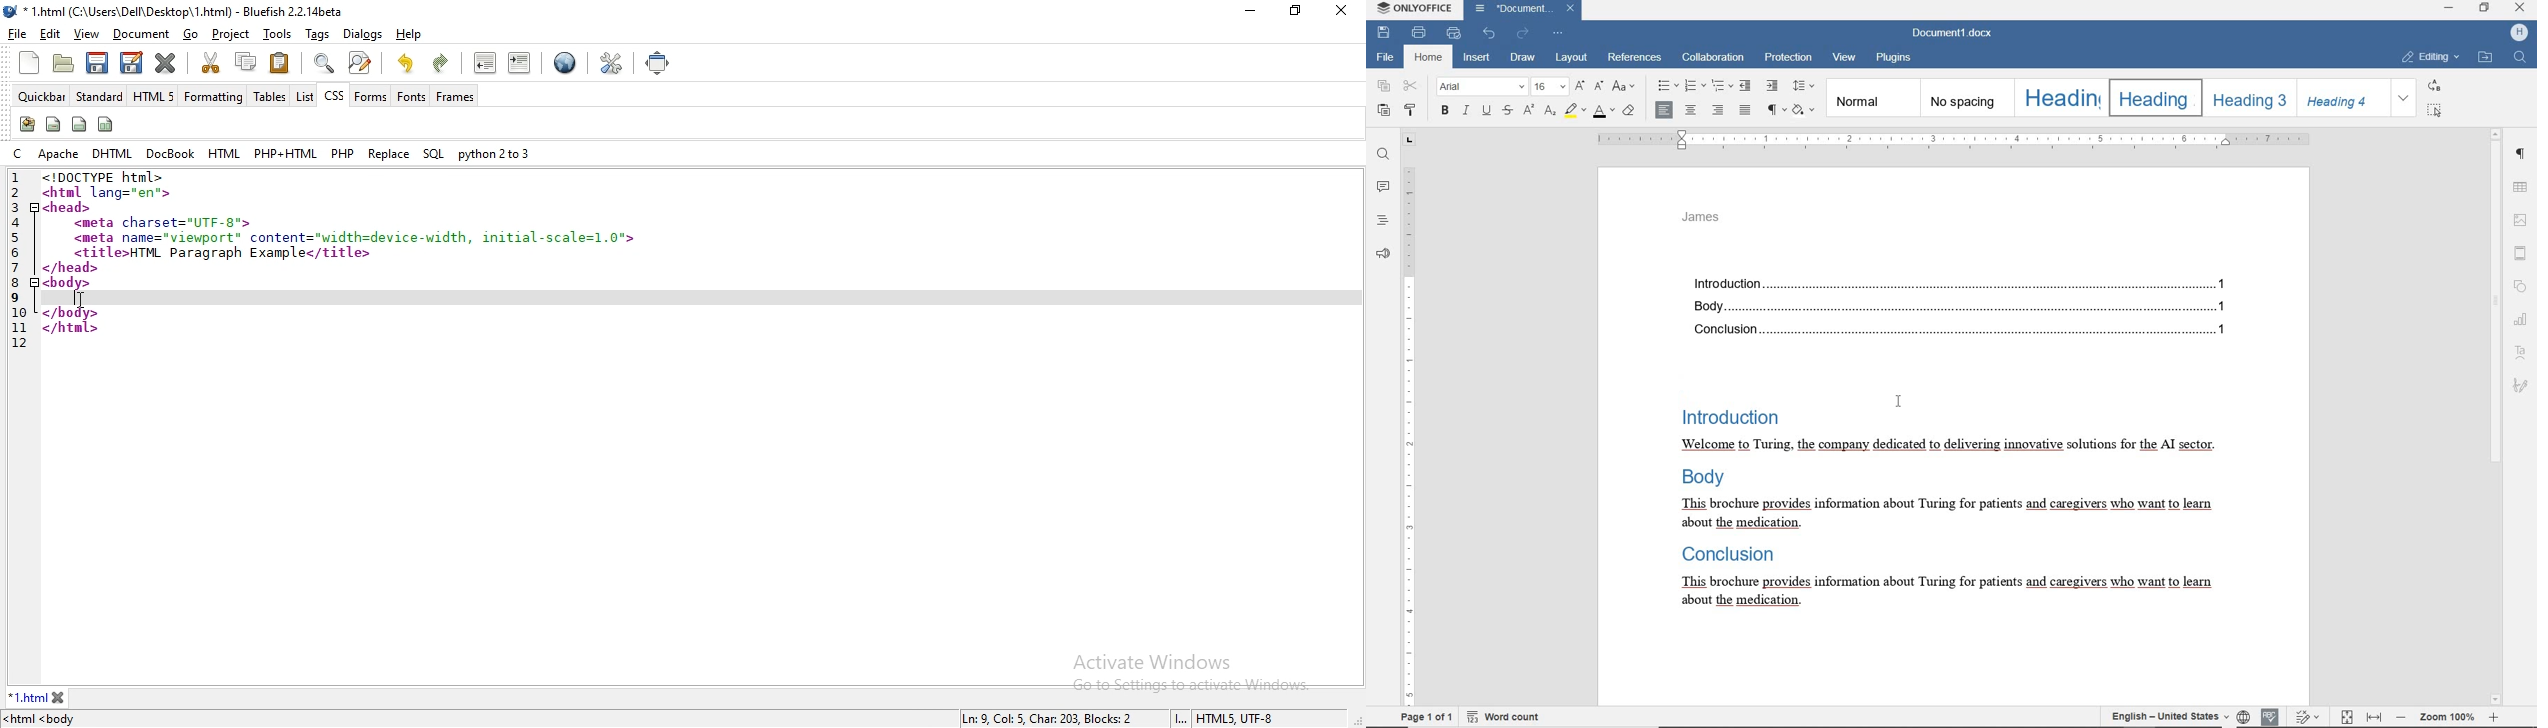 The width and height of the screenshot is (2548, 728). I want to click on project, so click(229, 32).